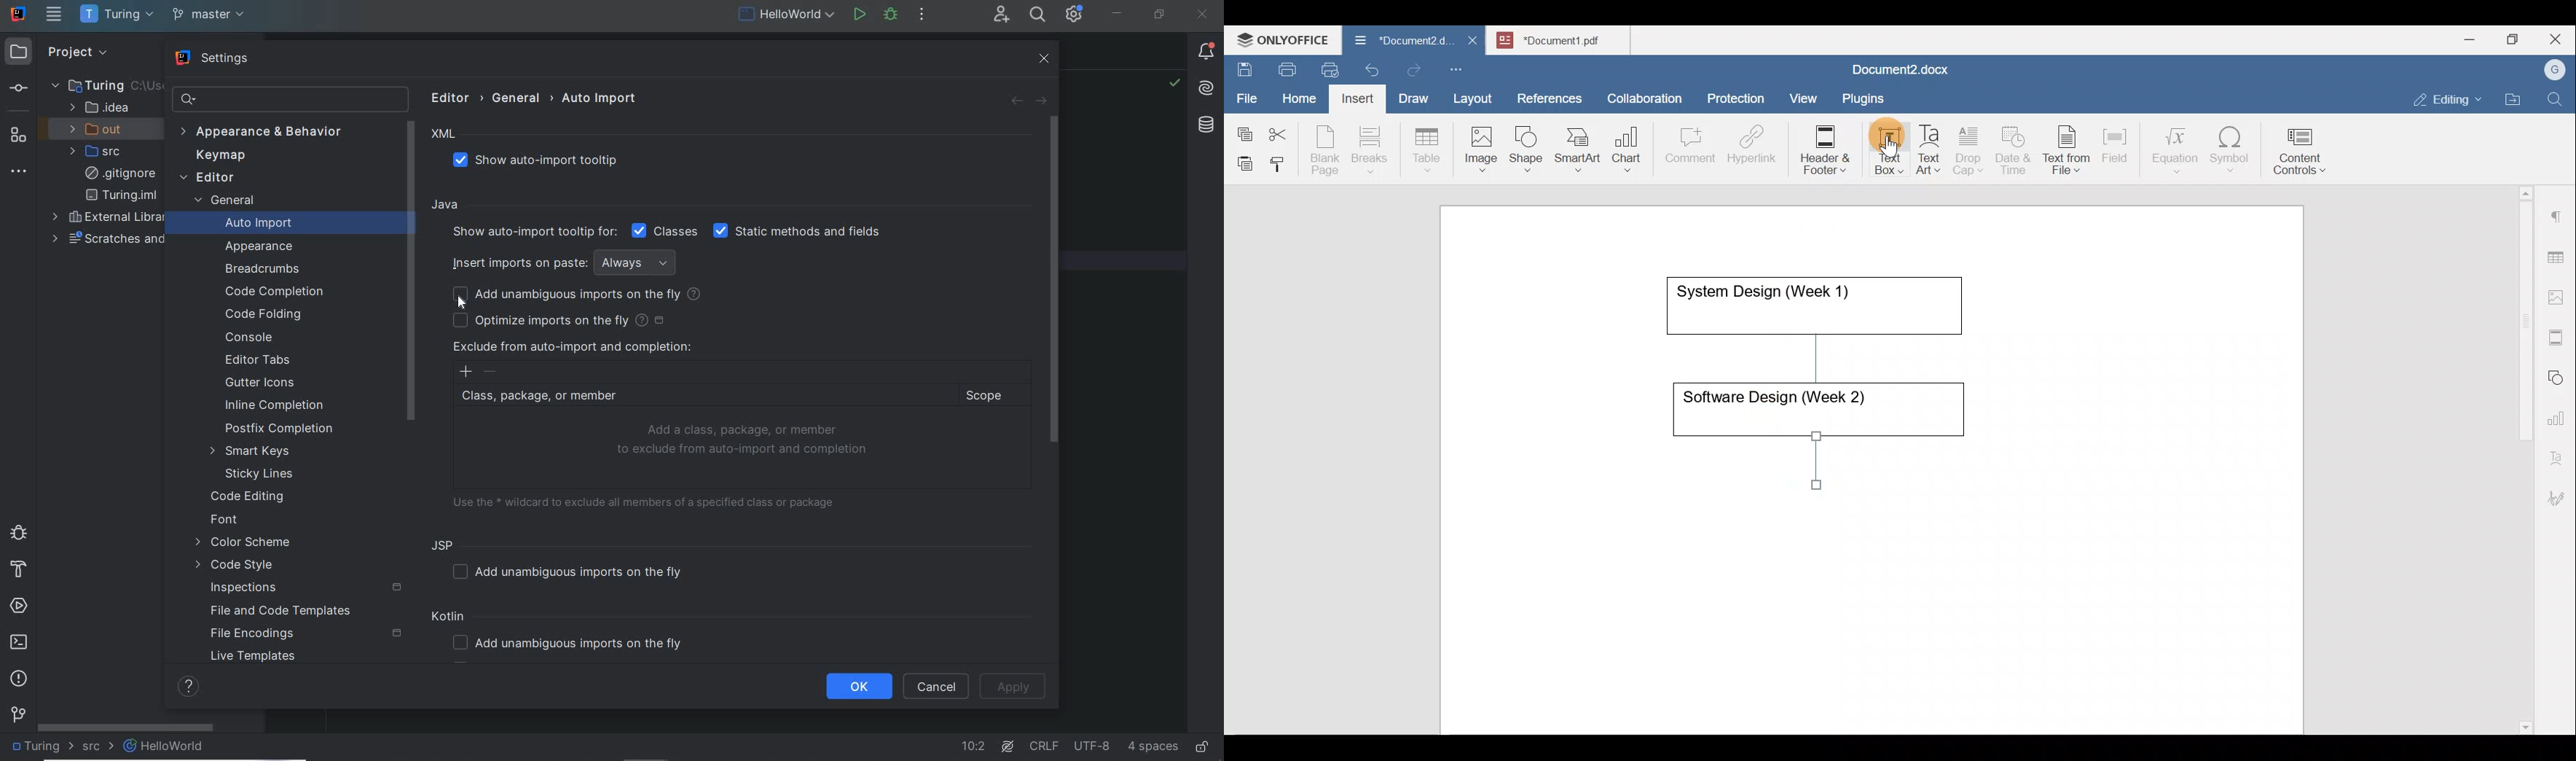 The width and height of the screenshot is (2576, 784). What do you see at coordinates (1282, 161) in the screenshot?
I see `Copy style` at bounding box center [1282, 161].